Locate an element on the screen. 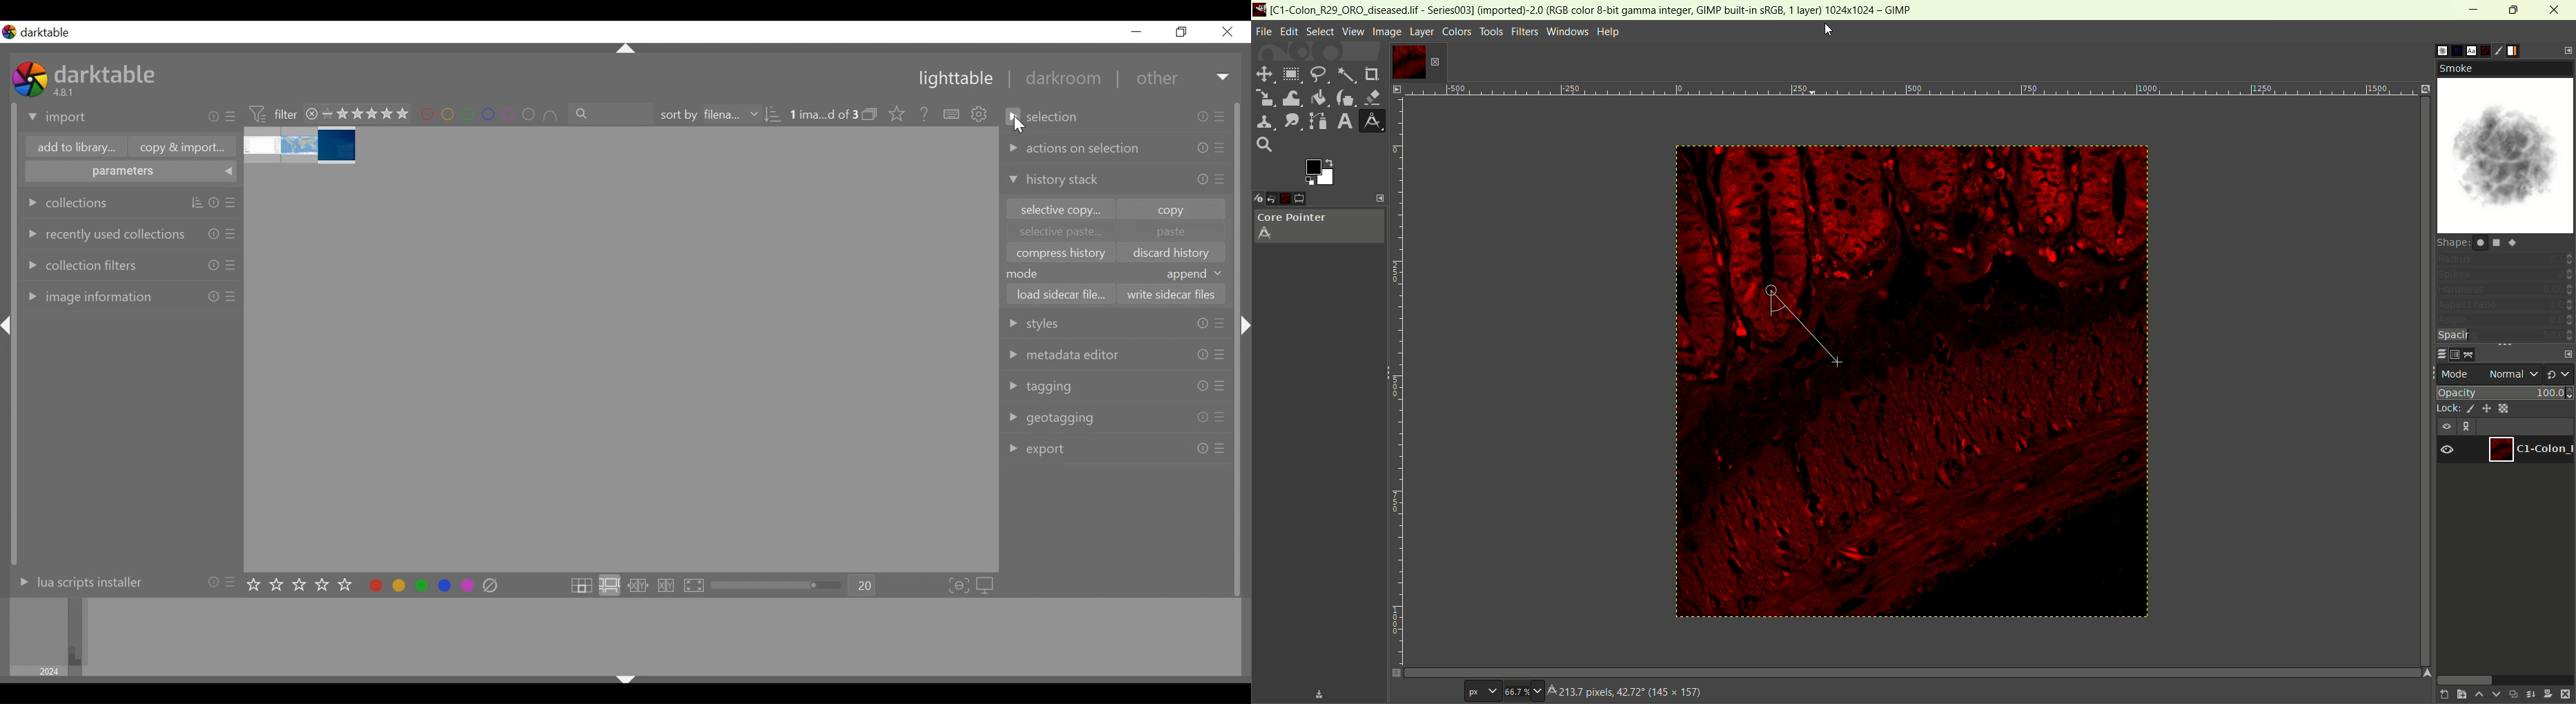 Image resolution: width=2576 pixels, height=728 pixels. click to enter zoomable lighttable layout is located at coordinates (609, 586).